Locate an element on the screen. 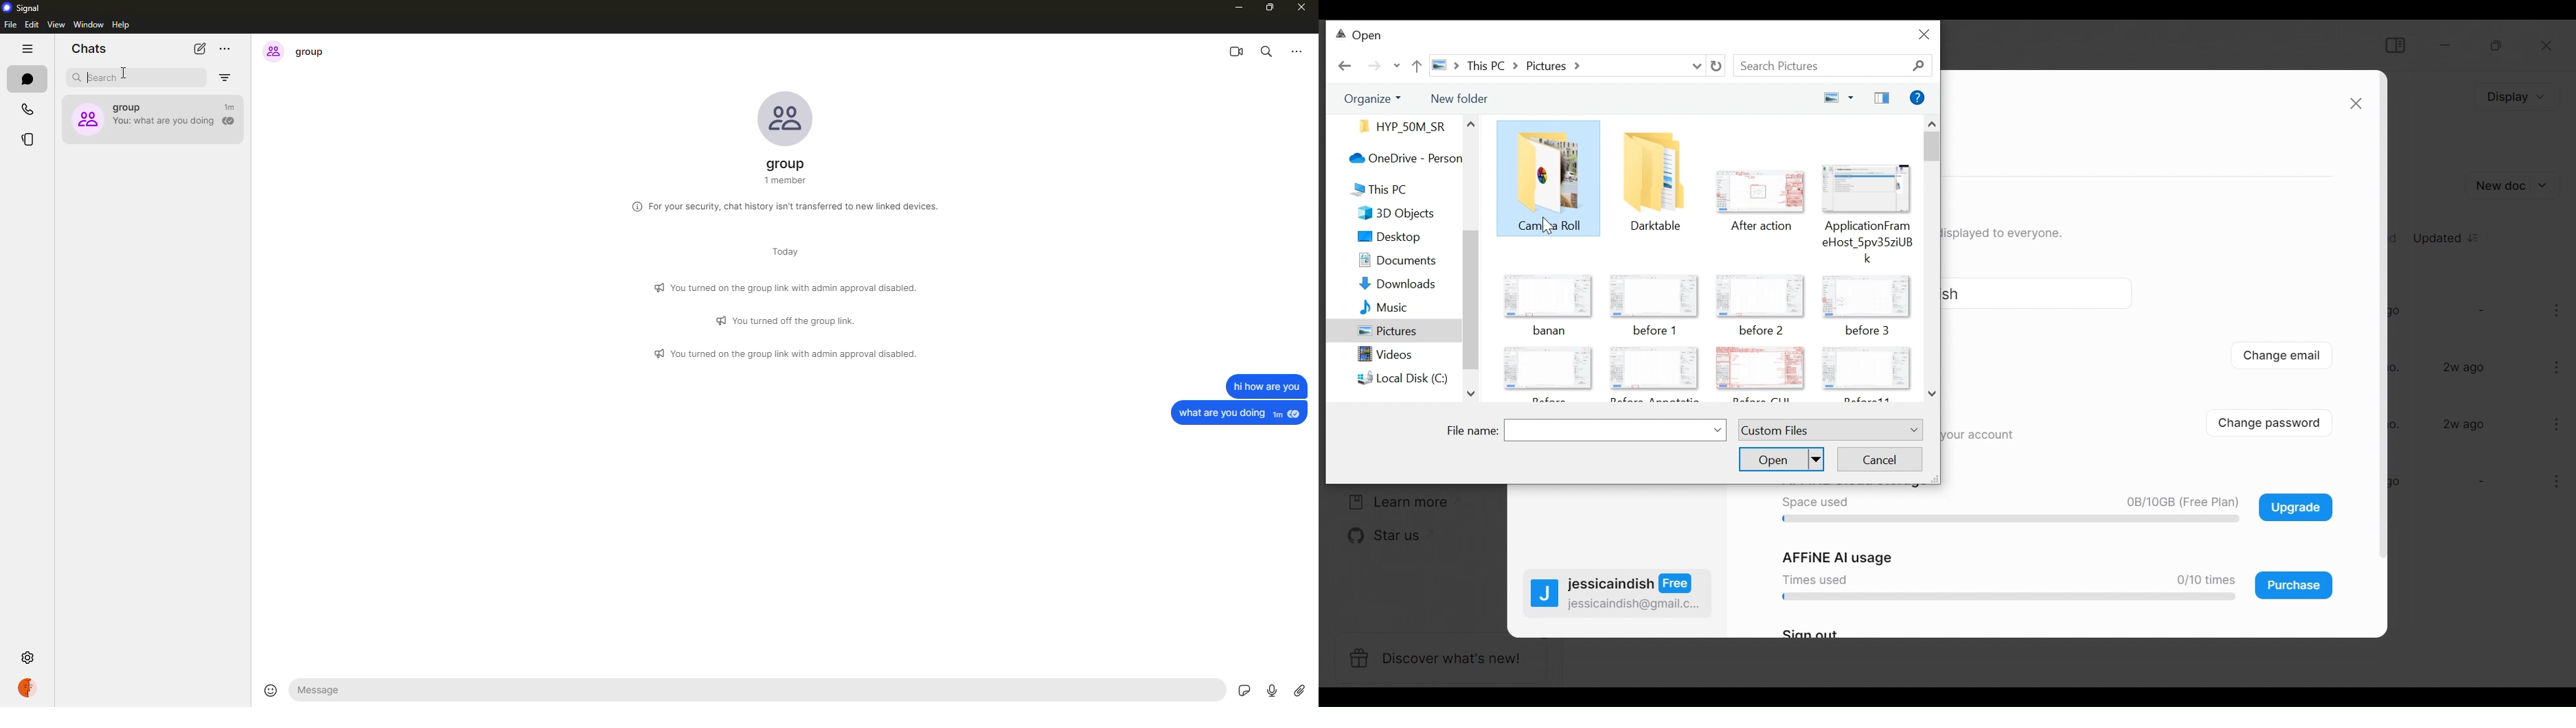  new chat is located at coordinates (198, 49).